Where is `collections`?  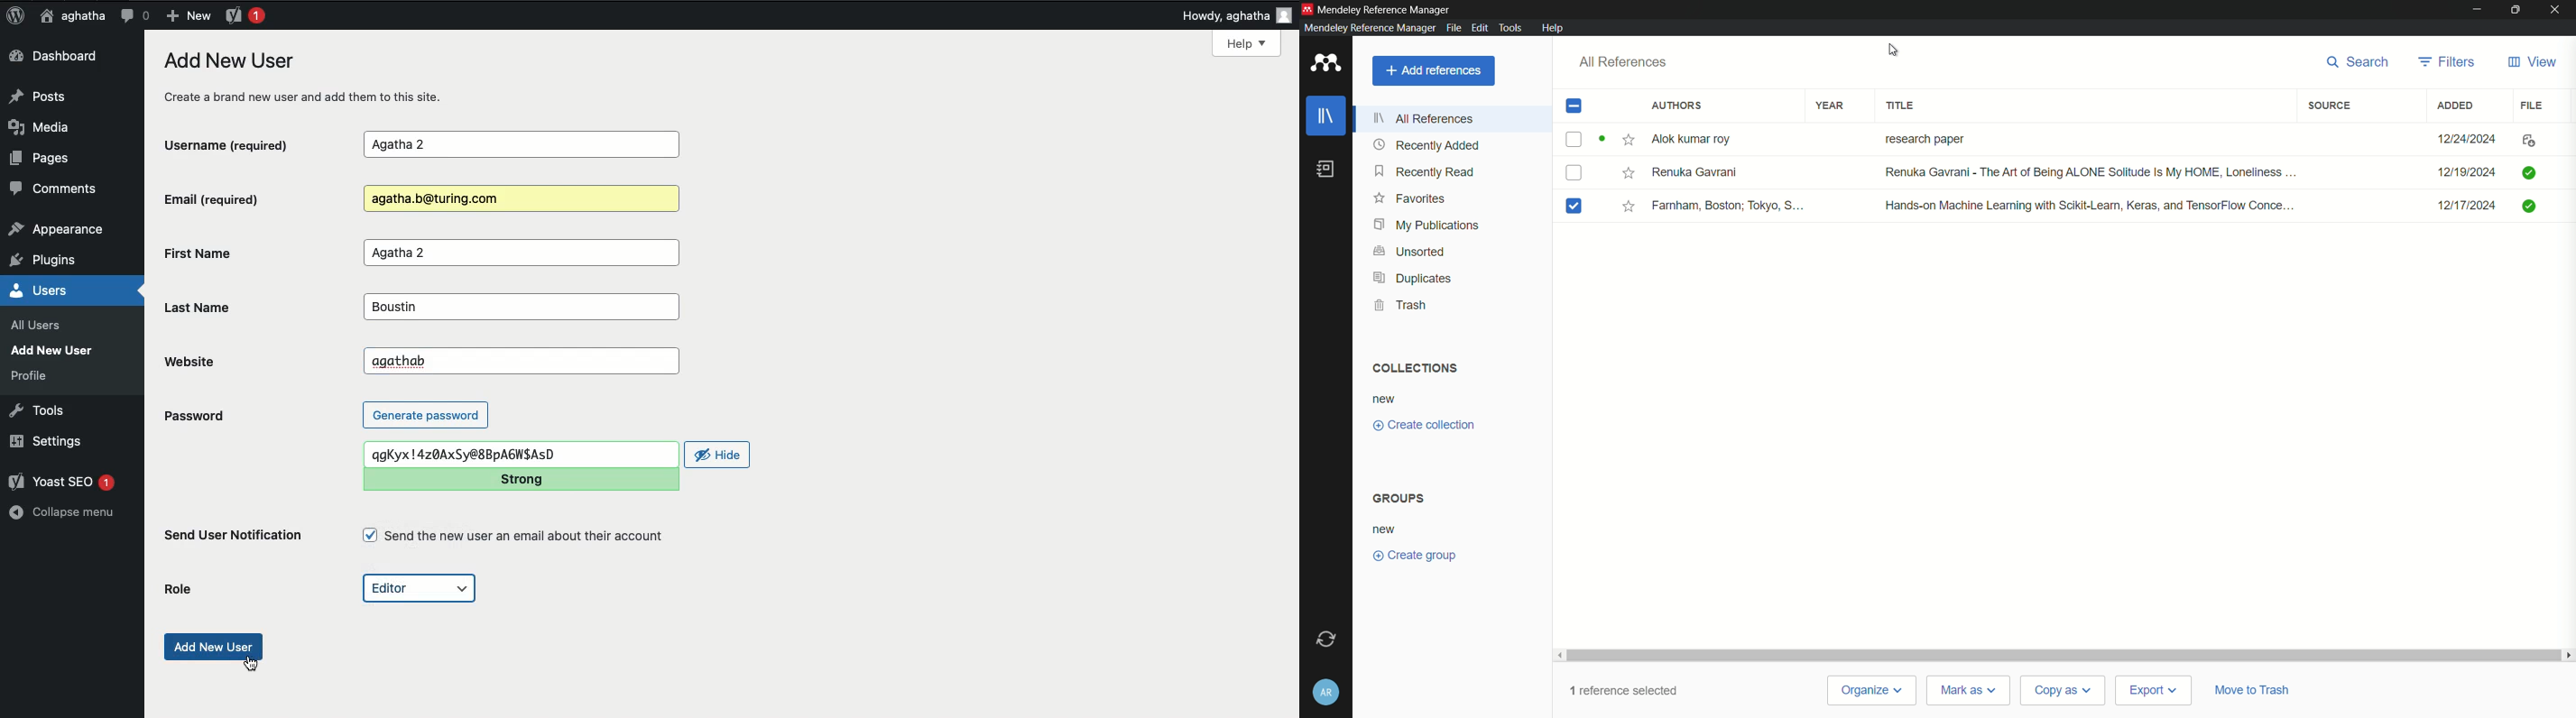 collections is located at coordinates (1414, 368).